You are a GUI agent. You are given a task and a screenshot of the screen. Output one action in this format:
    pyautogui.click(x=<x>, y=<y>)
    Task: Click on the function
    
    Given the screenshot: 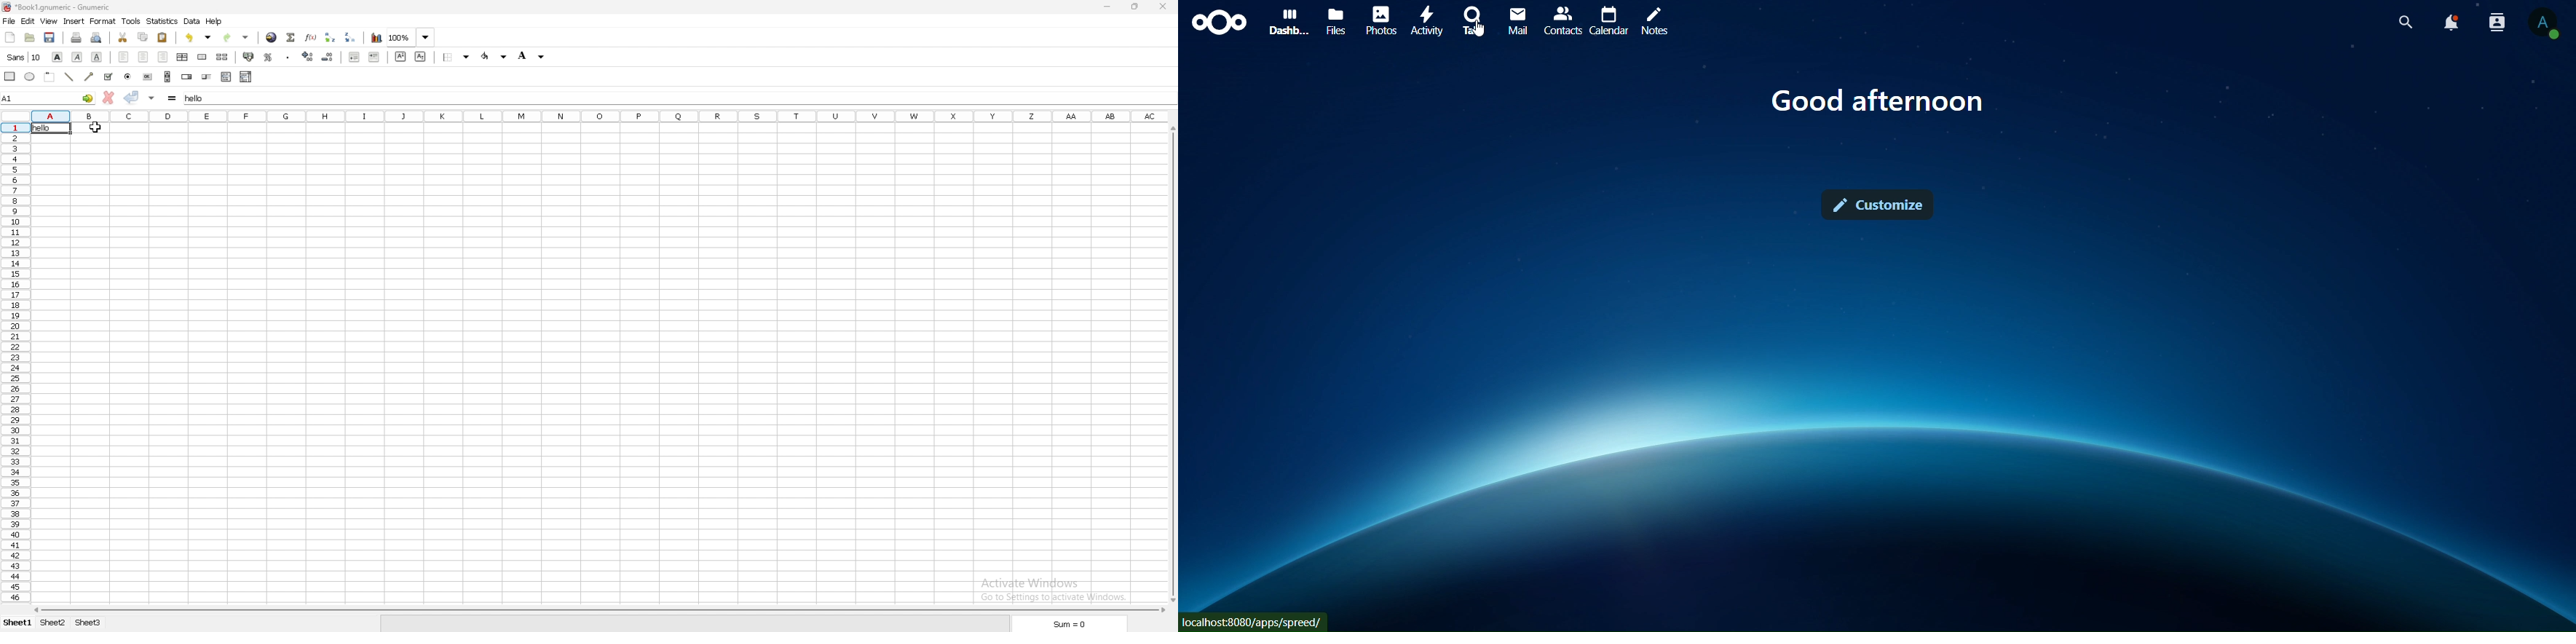 What is the action you would take?
    pyautogui.click(x=311, y=37)
    